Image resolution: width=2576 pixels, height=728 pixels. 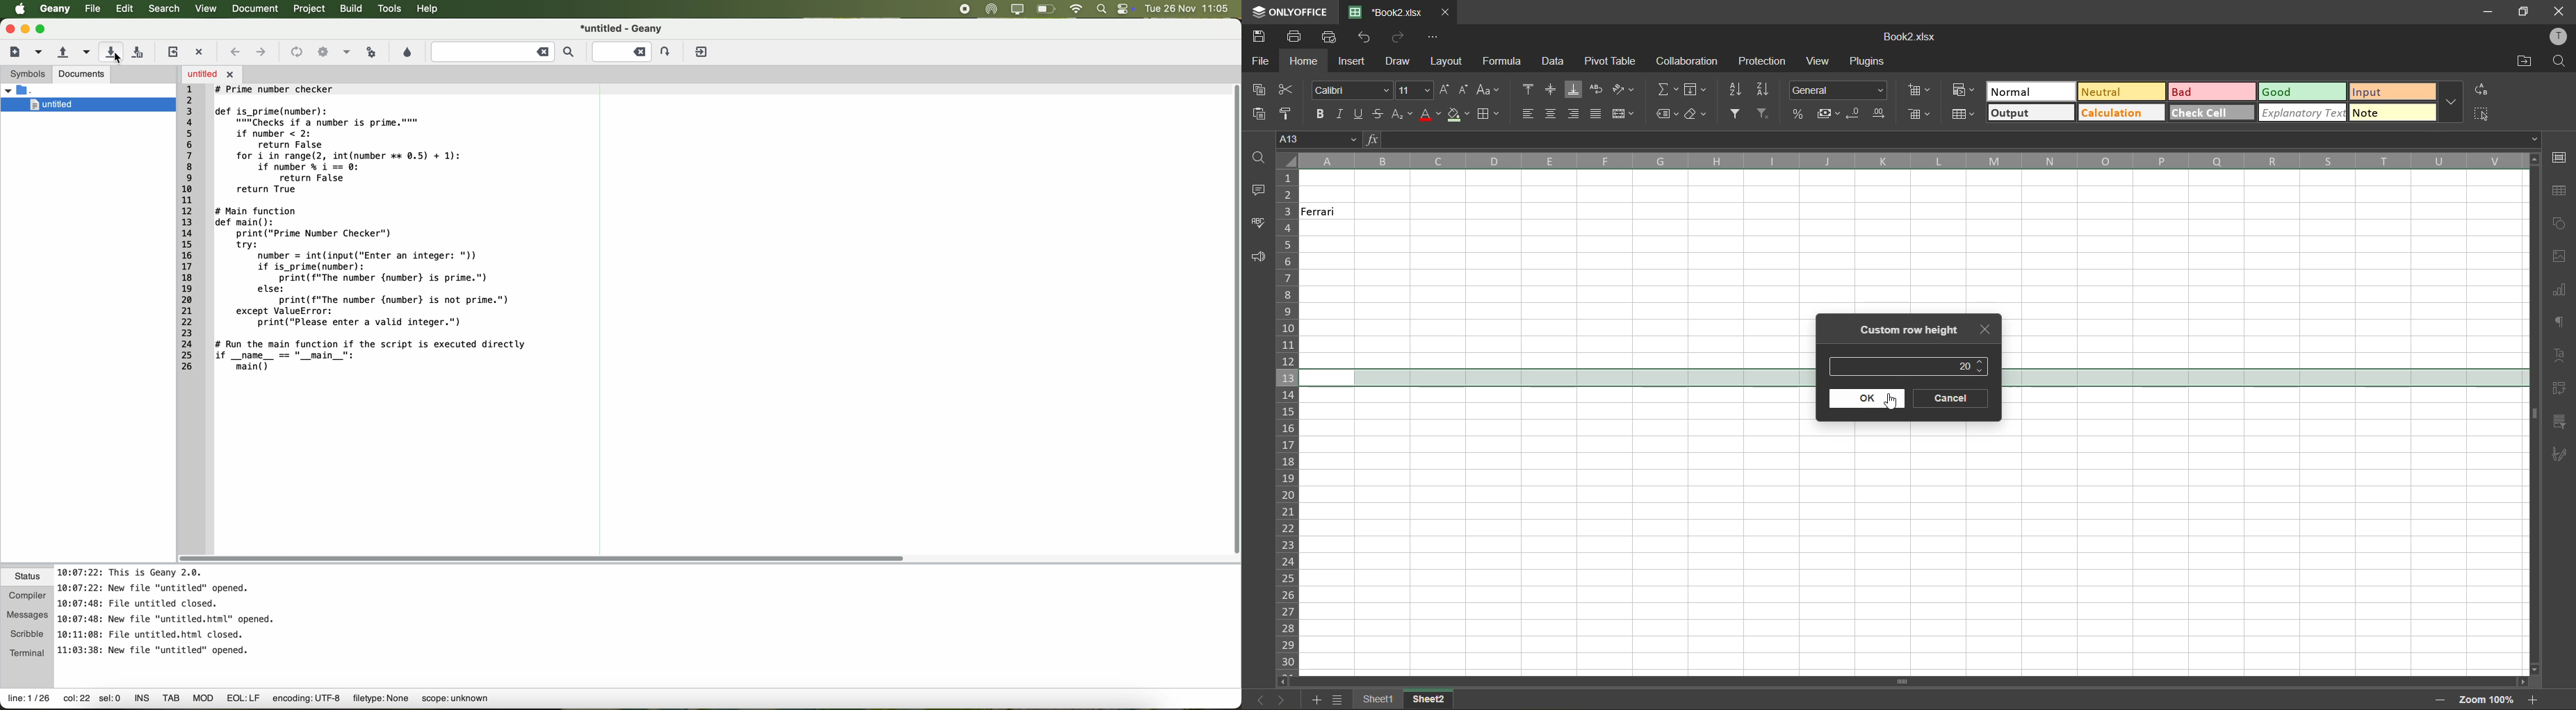 I want to click on accounting, so click(x=1830, y=115).